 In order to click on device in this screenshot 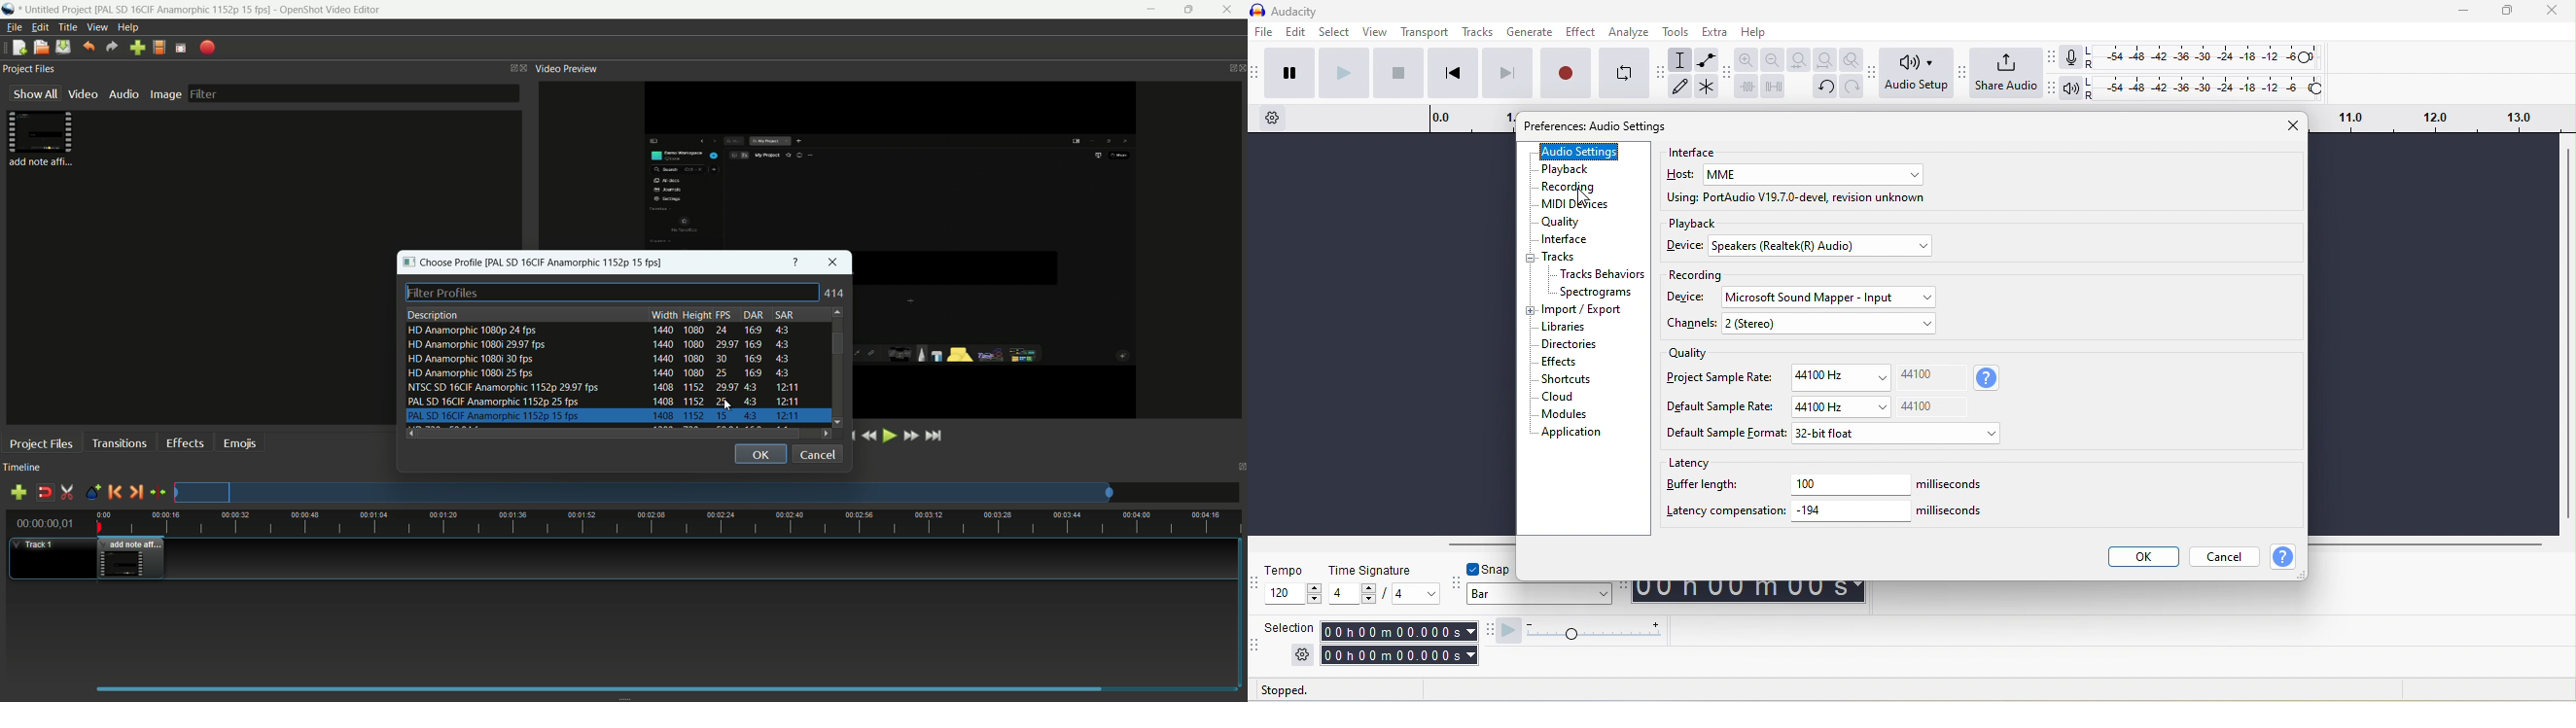, I will do `click(1688, 297)`.